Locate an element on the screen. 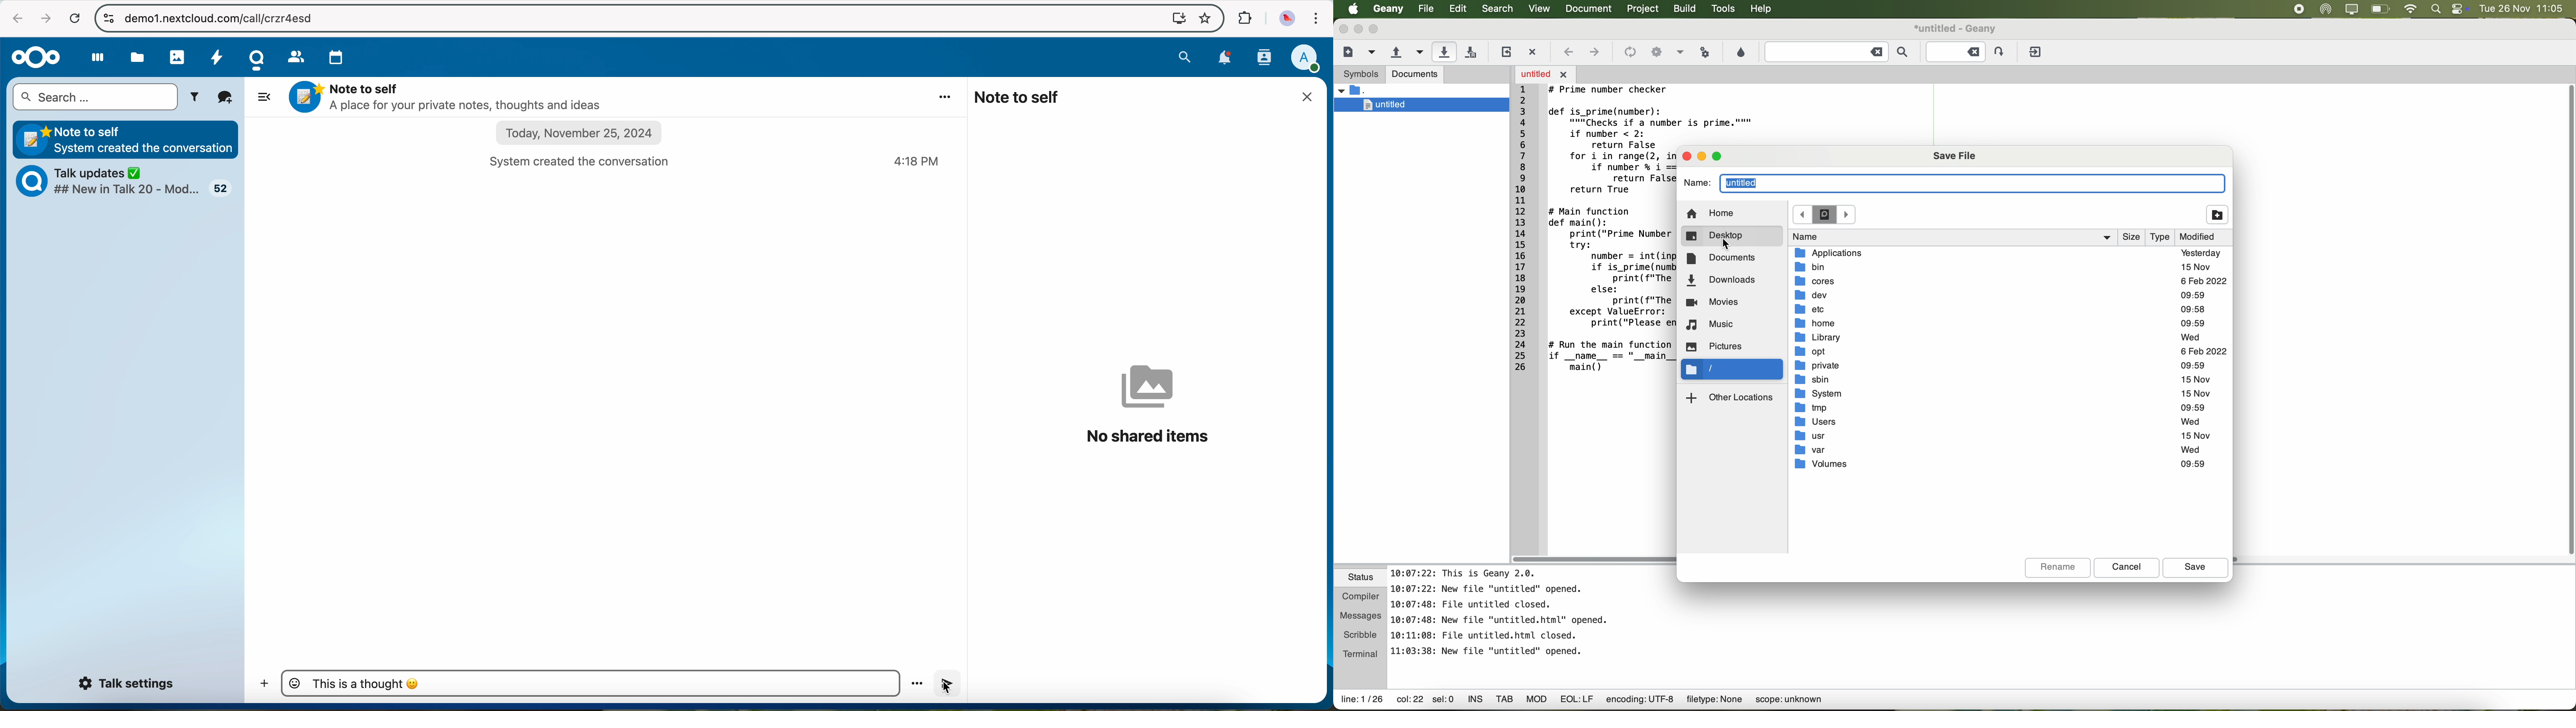  close window is located at coordinates (1311, 97).